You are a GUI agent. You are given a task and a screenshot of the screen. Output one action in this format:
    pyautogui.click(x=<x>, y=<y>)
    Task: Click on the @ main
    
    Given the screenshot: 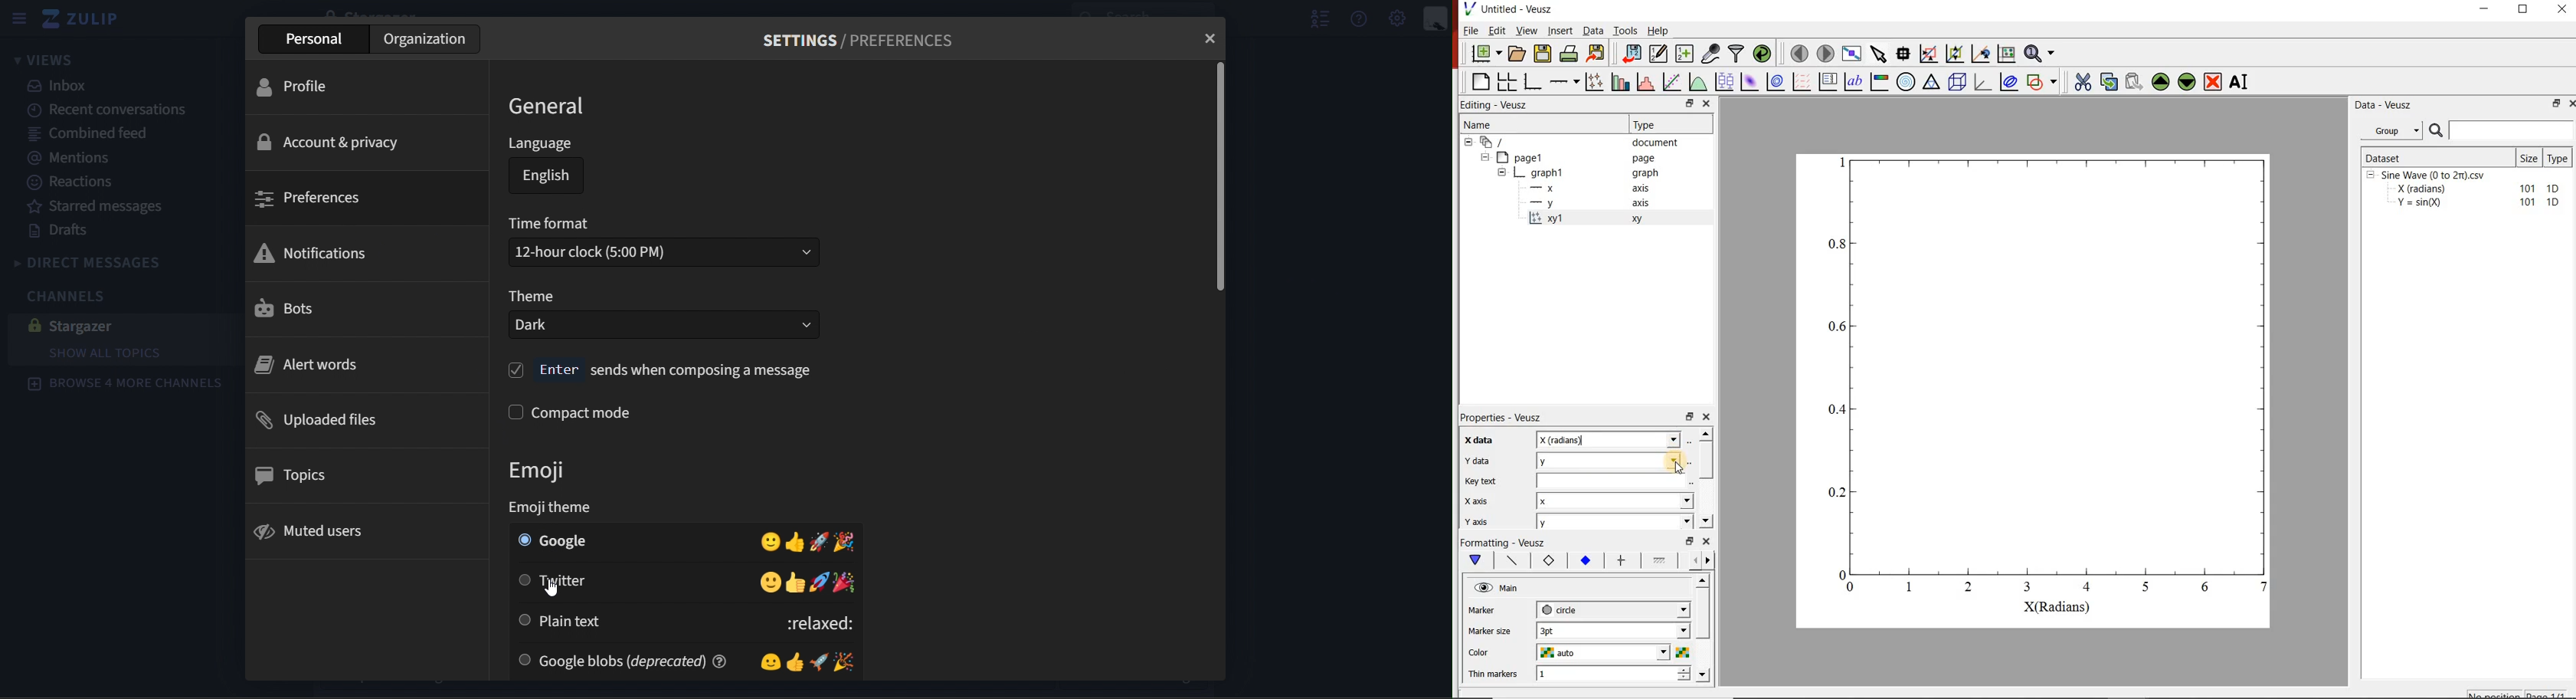 What is the action you would take?
    pyautogui.click(x=1496, y=589)
    